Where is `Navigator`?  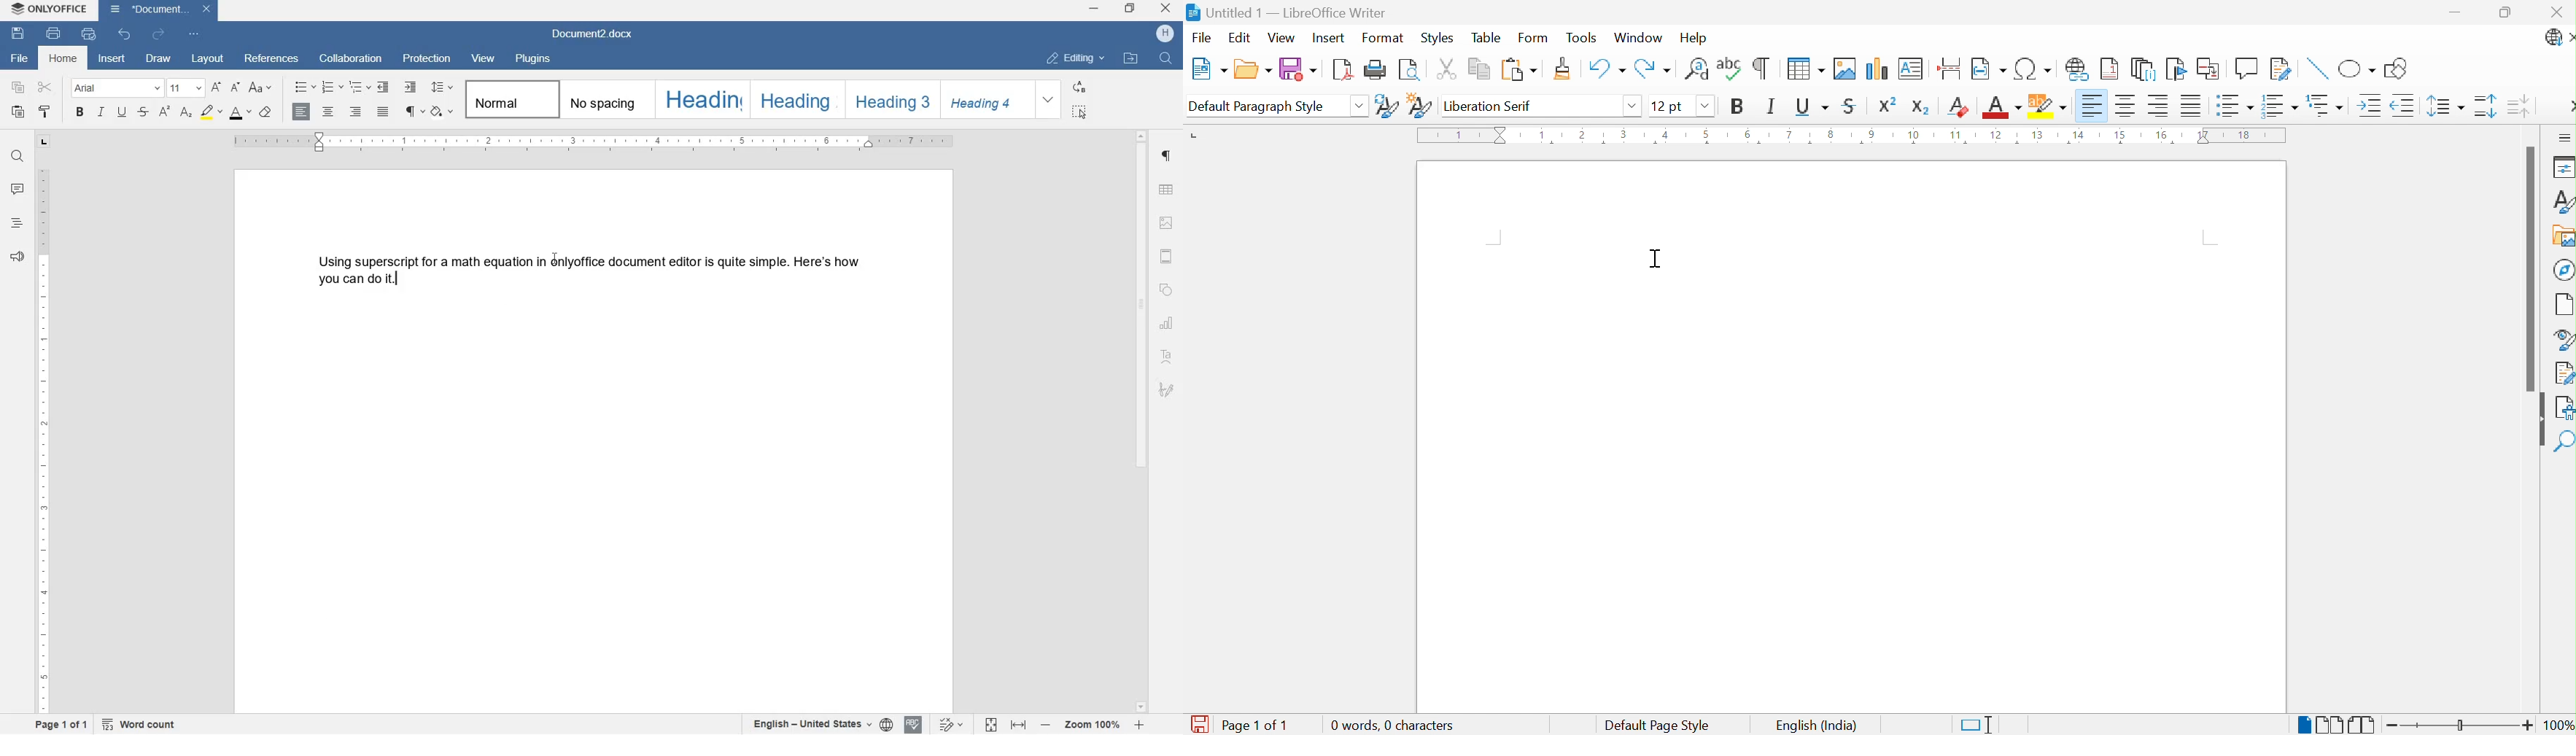 Navigator is located at coordinates (2563, 269).